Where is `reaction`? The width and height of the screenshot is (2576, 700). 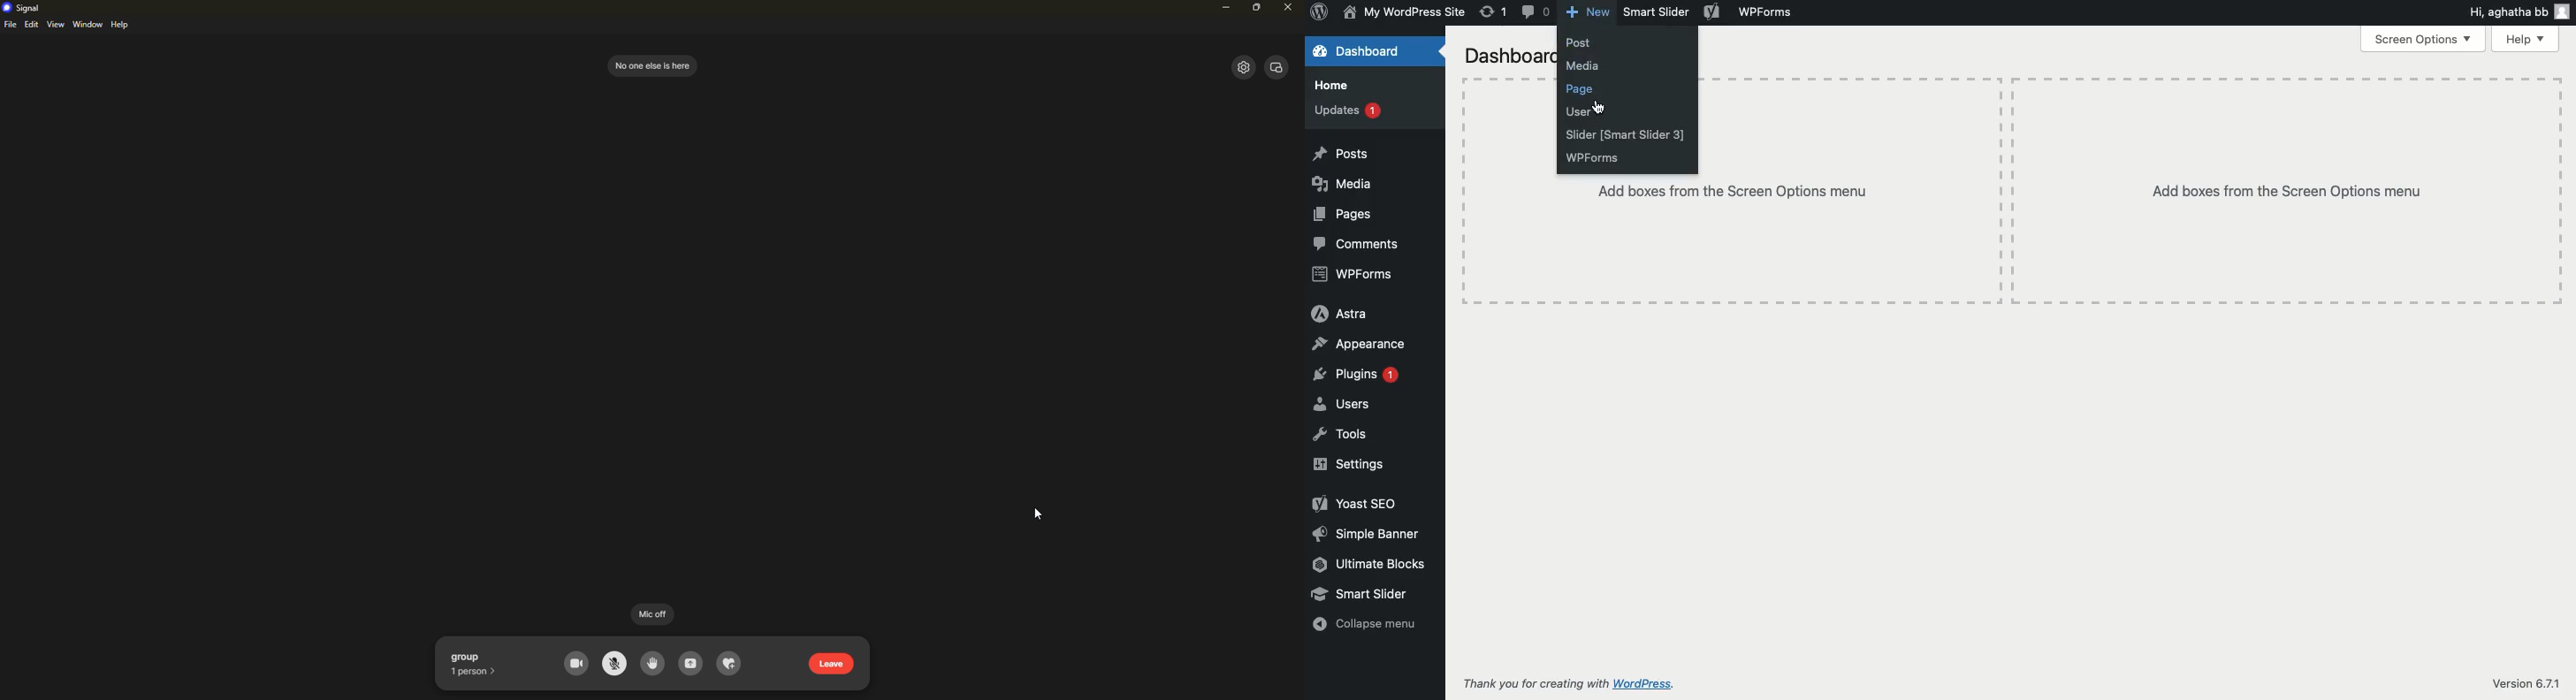 reaction is located at coordinates (730, 665).